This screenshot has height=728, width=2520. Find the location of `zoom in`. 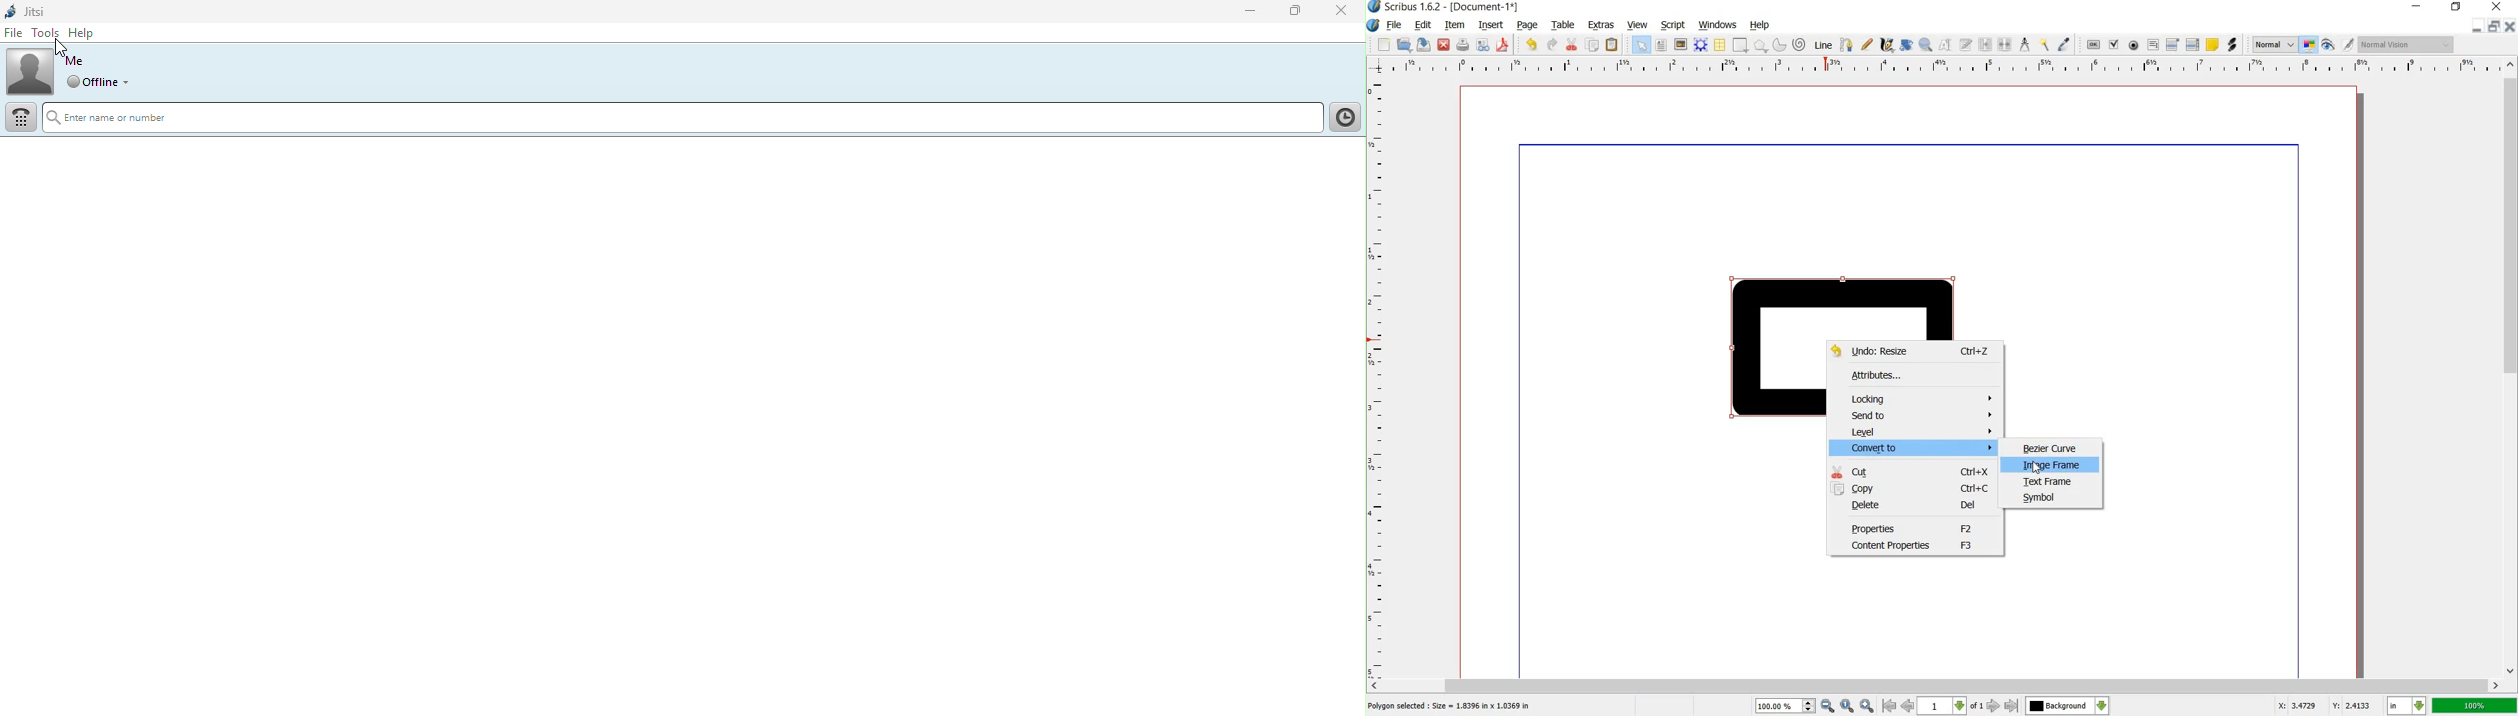

zoom in is located at coordinates (1795, 705).